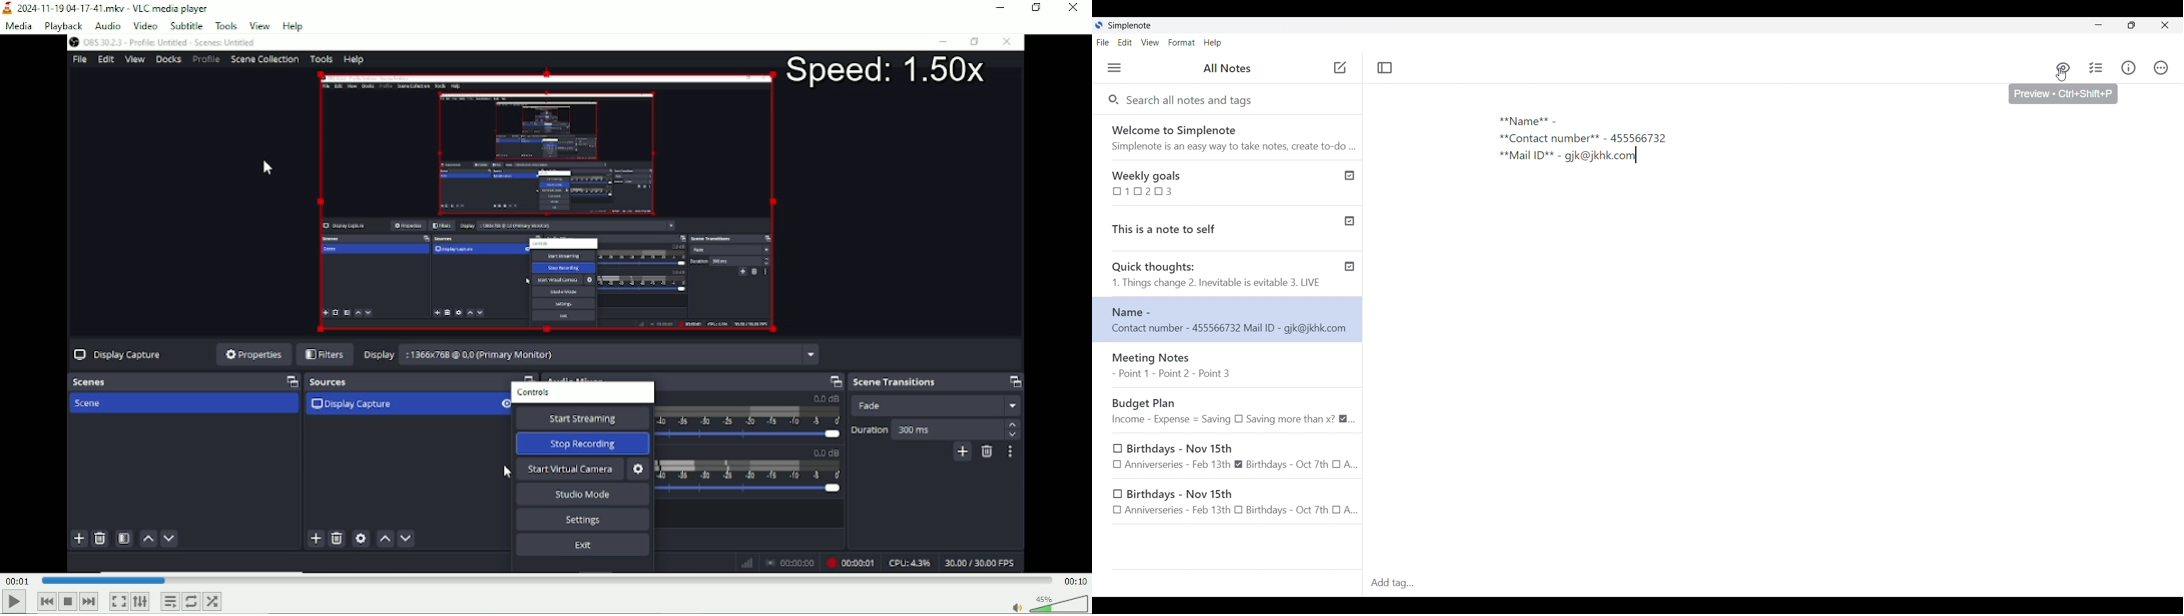  What do you see at coordinates (2129, 68) in the screenshot?
I see `Info` at bounding box center [2129, 68].